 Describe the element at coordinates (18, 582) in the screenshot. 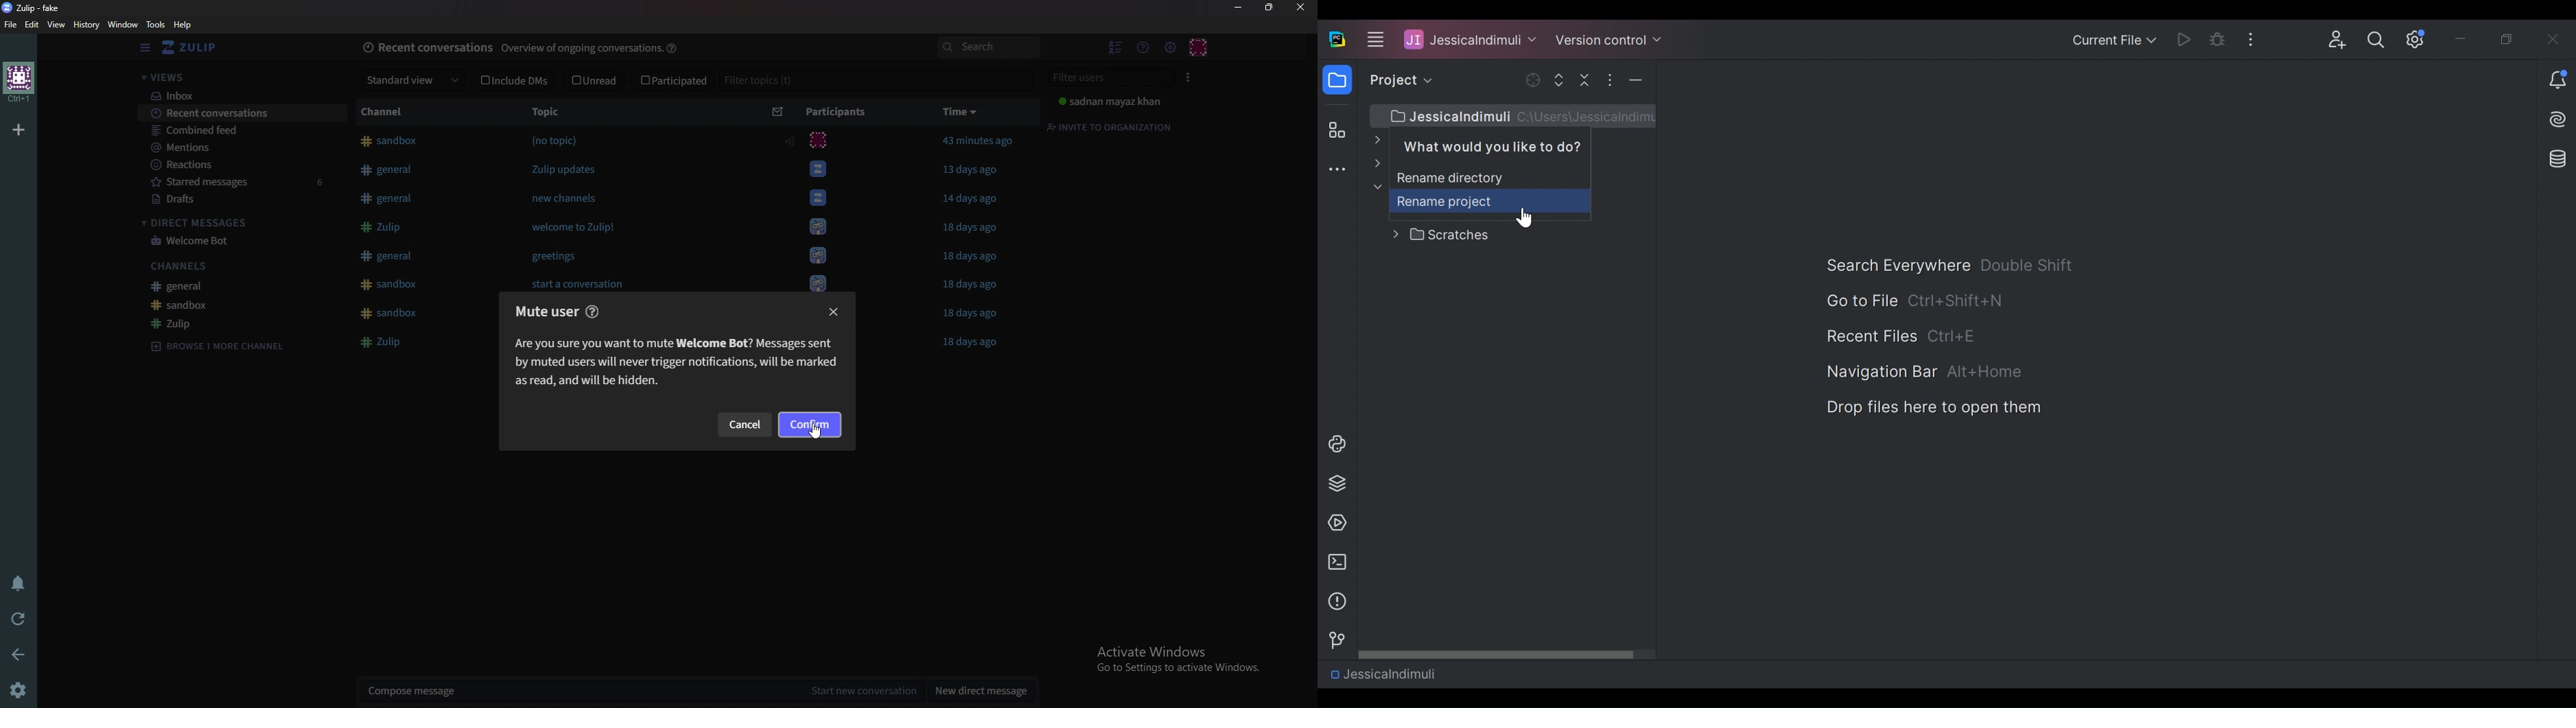

I see `Enable do not disturb` at that location.